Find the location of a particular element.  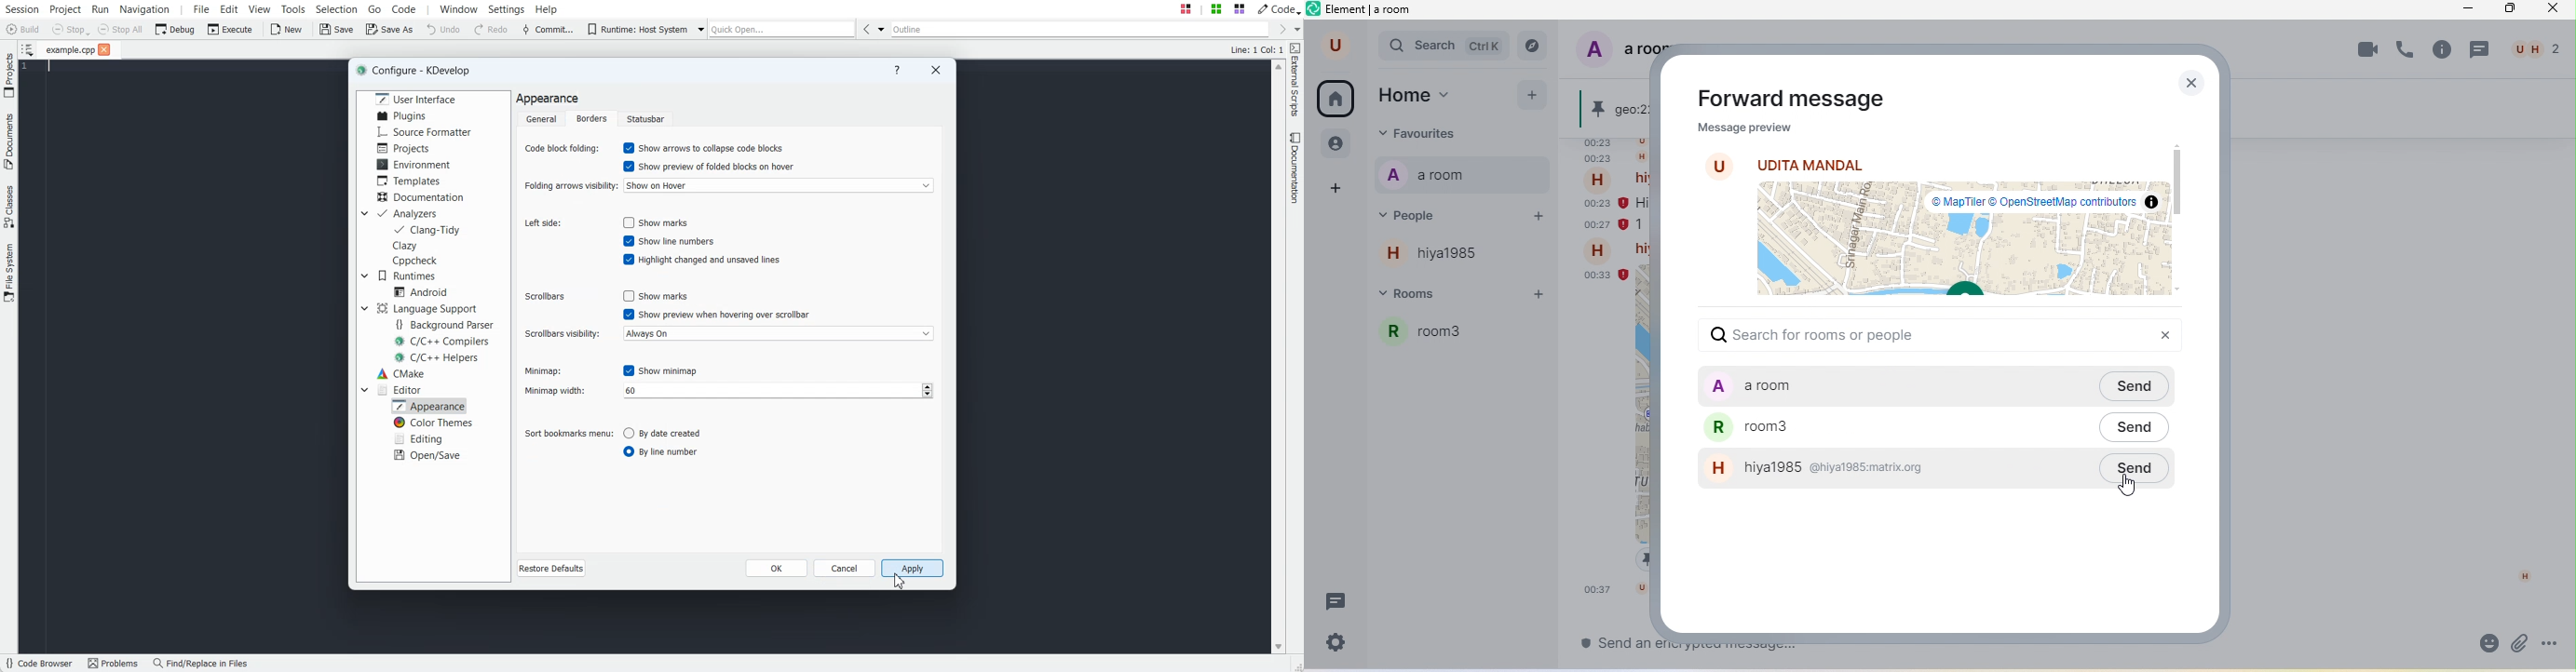

room info is located at coordinates (2442, 49).